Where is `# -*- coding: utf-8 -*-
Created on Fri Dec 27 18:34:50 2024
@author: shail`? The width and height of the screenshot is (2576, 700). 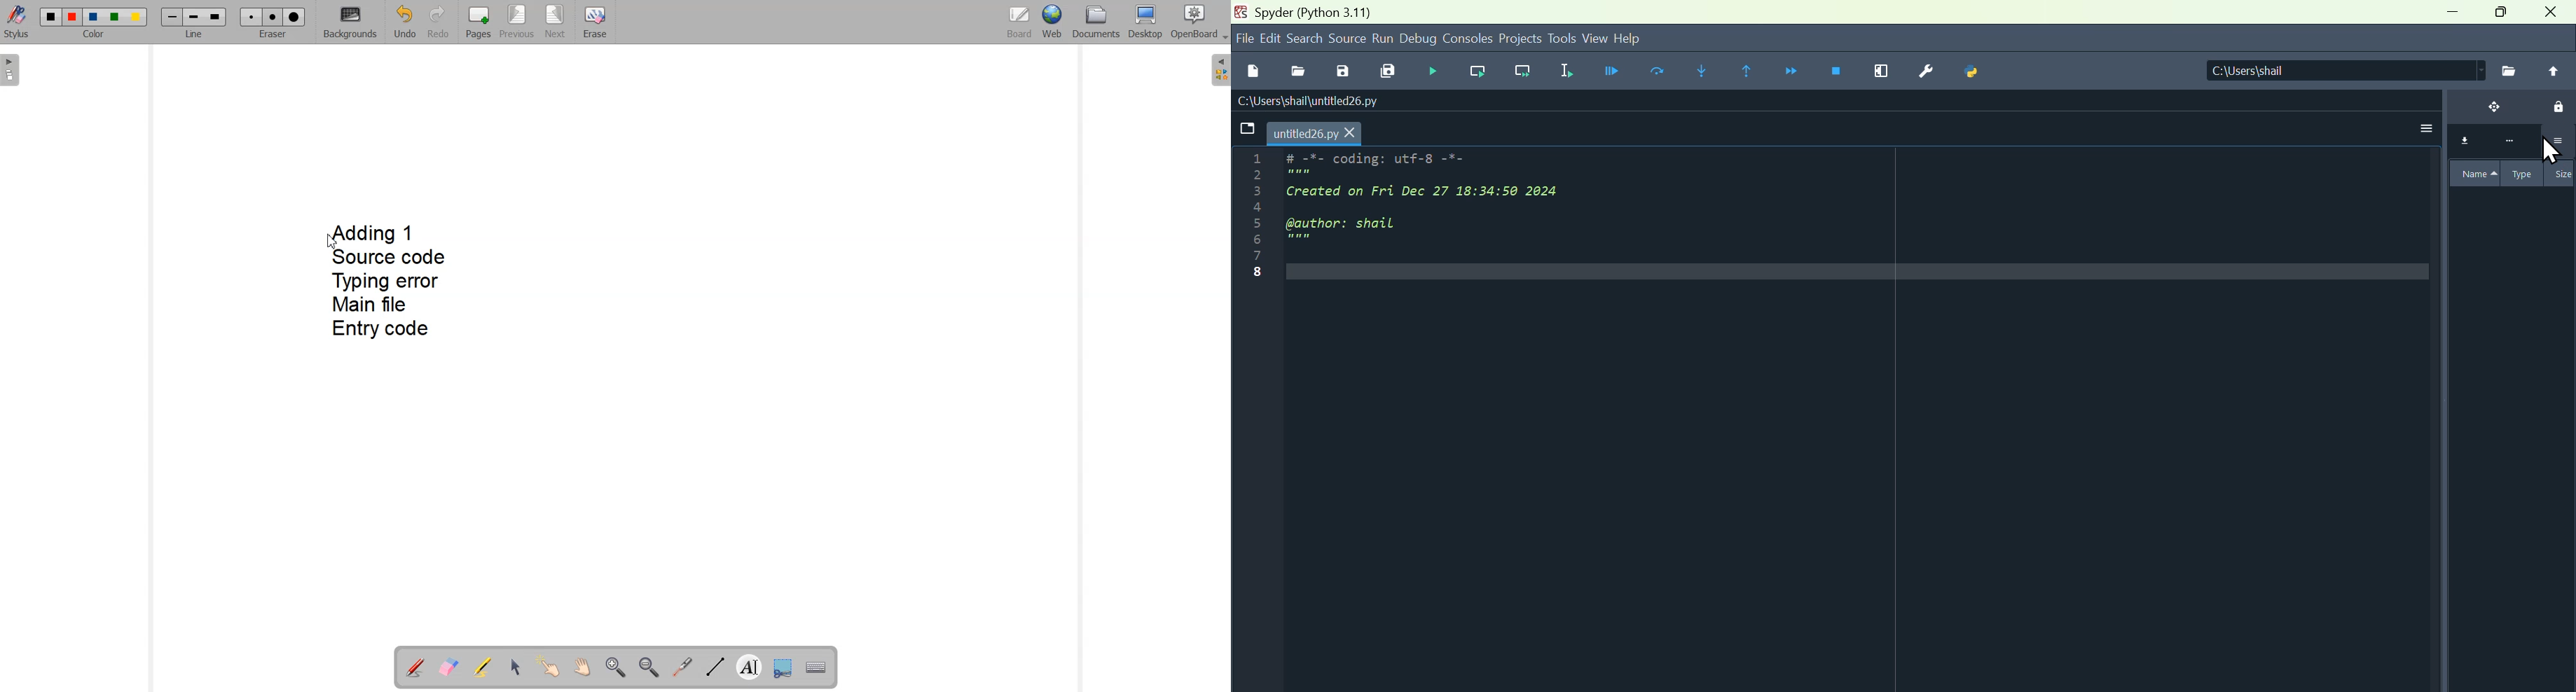
# -*- coding: utf-8 -*-
Created on Fri Dec 27 18:34:50 2024
@author: shail is located at coordinates (1455, 207).